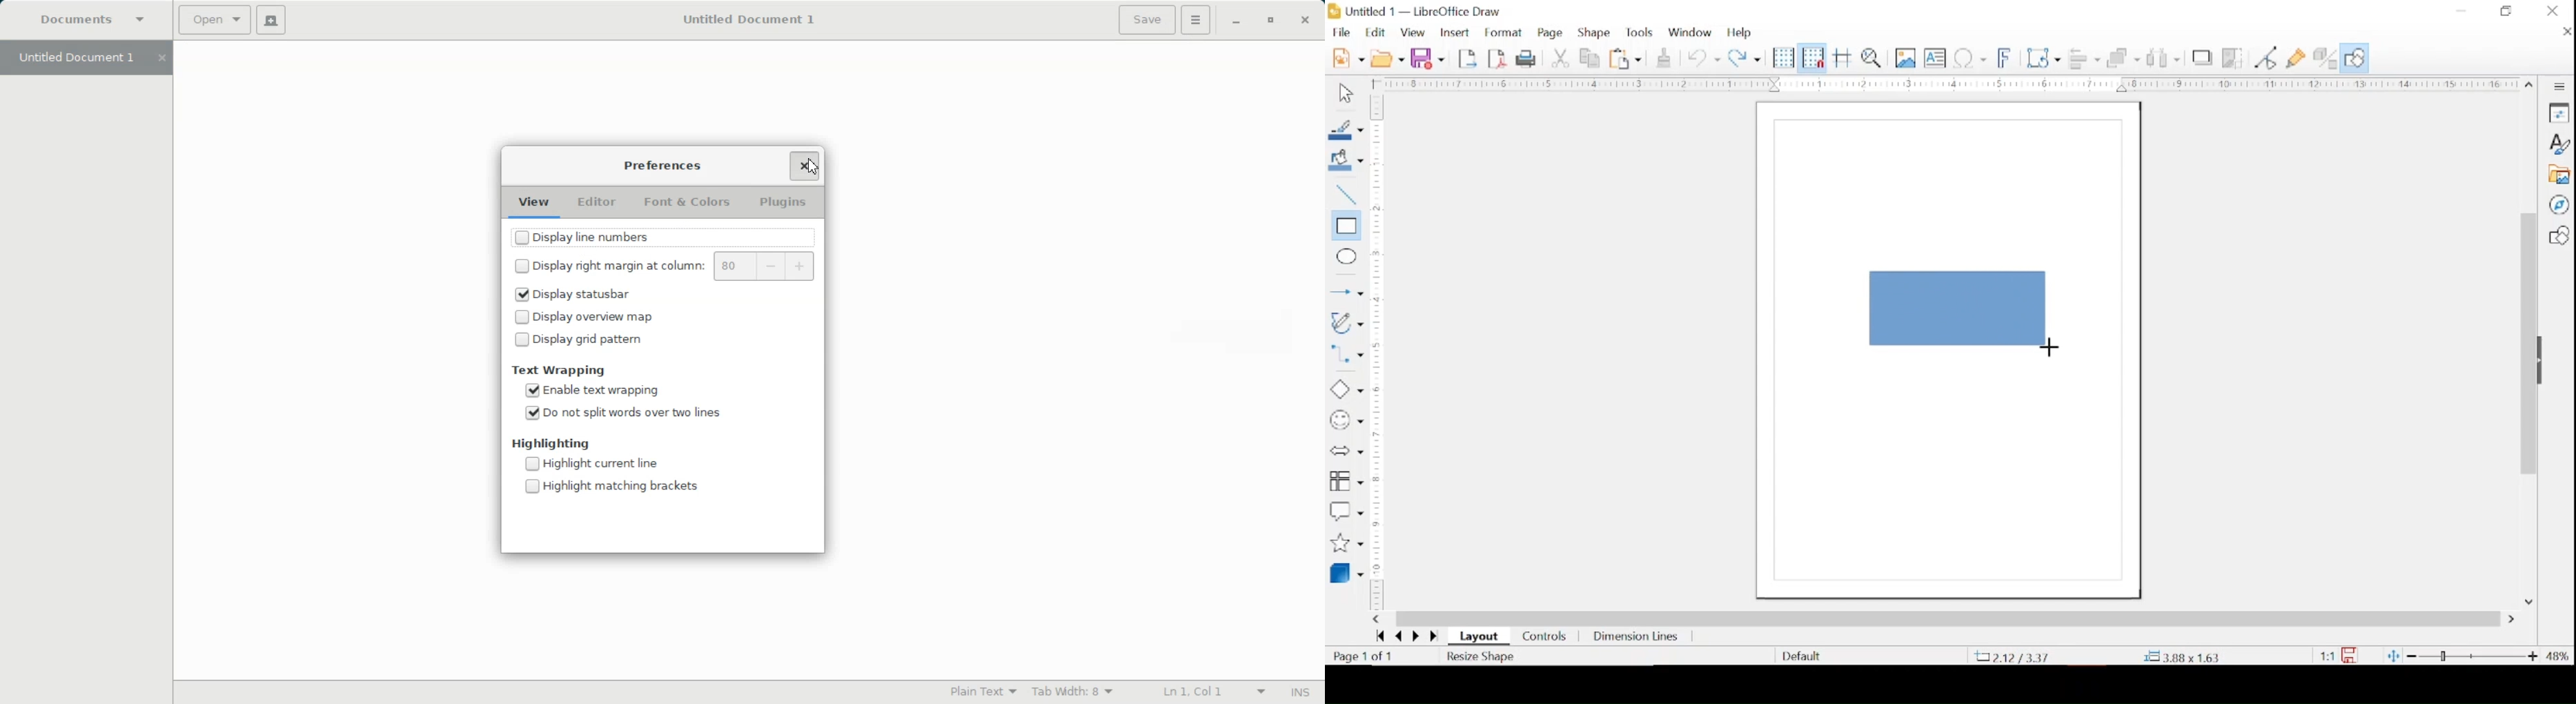  Describe the element at coordinates (2559, 112) in the screenshot. I see `properties` at that location.